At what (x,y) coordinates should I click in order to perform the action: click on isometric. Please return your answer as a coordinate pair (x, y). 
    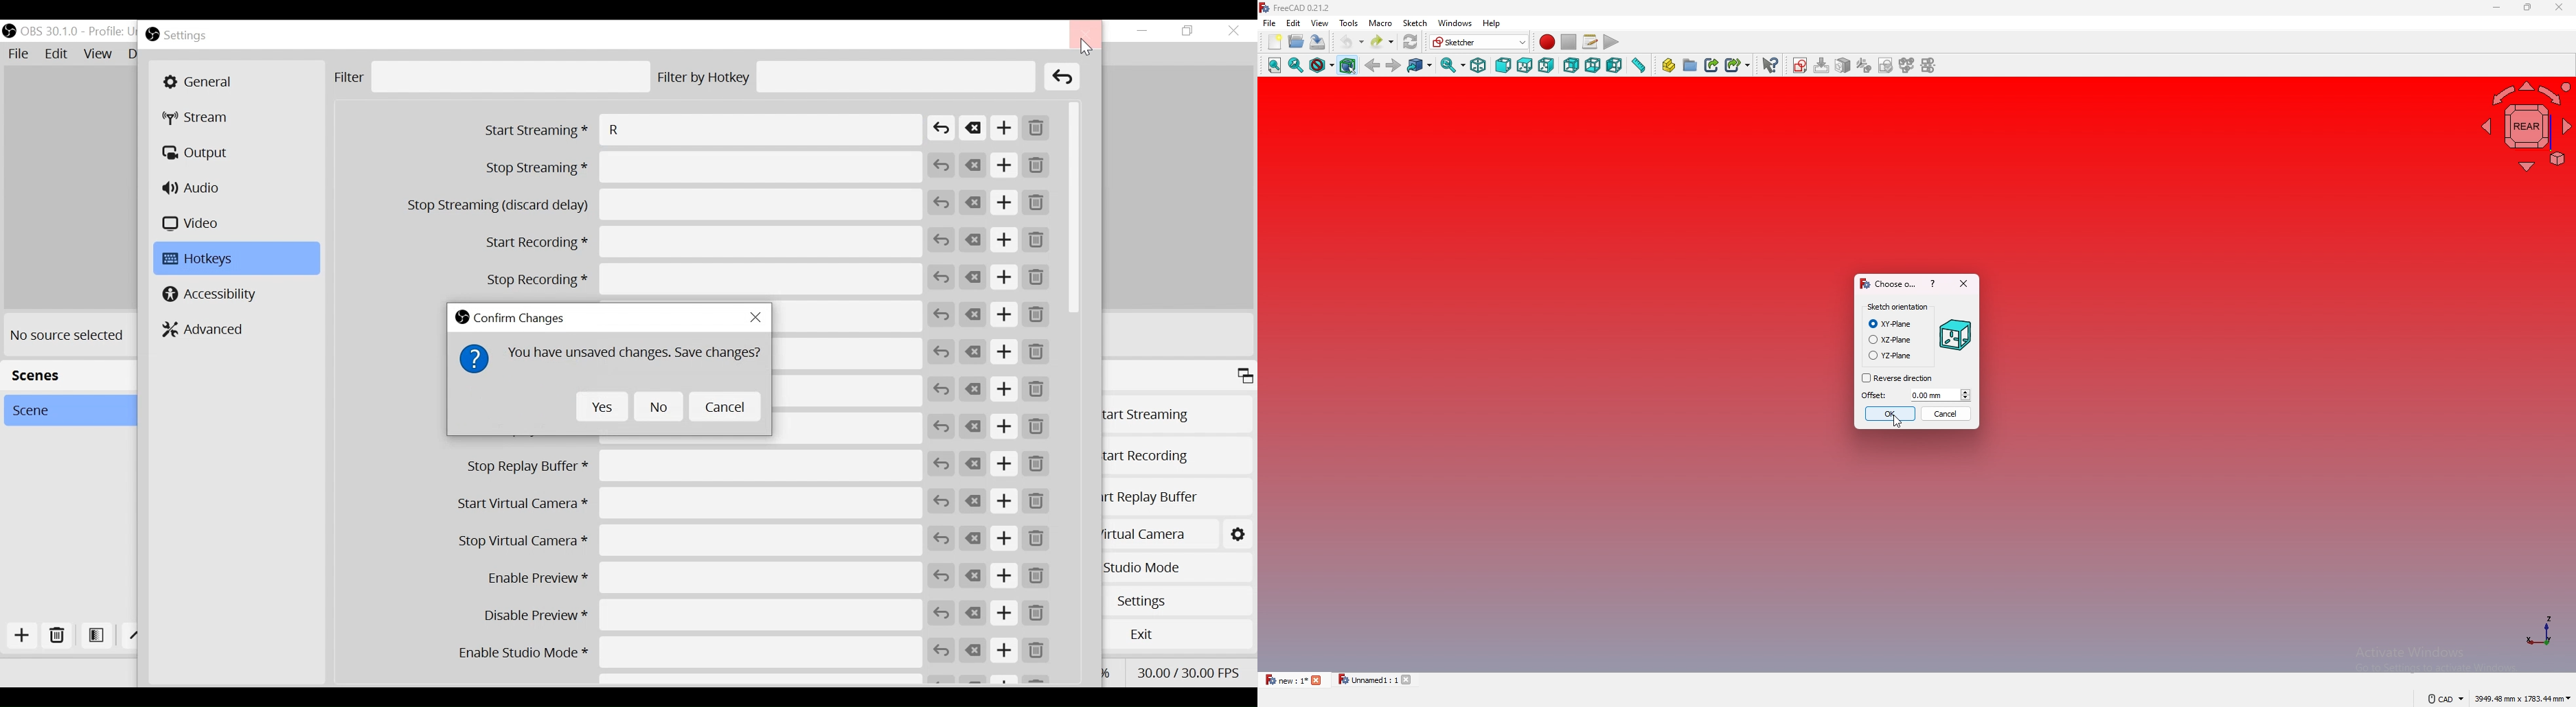
    Looking at the image, I should click on (1479, 65).